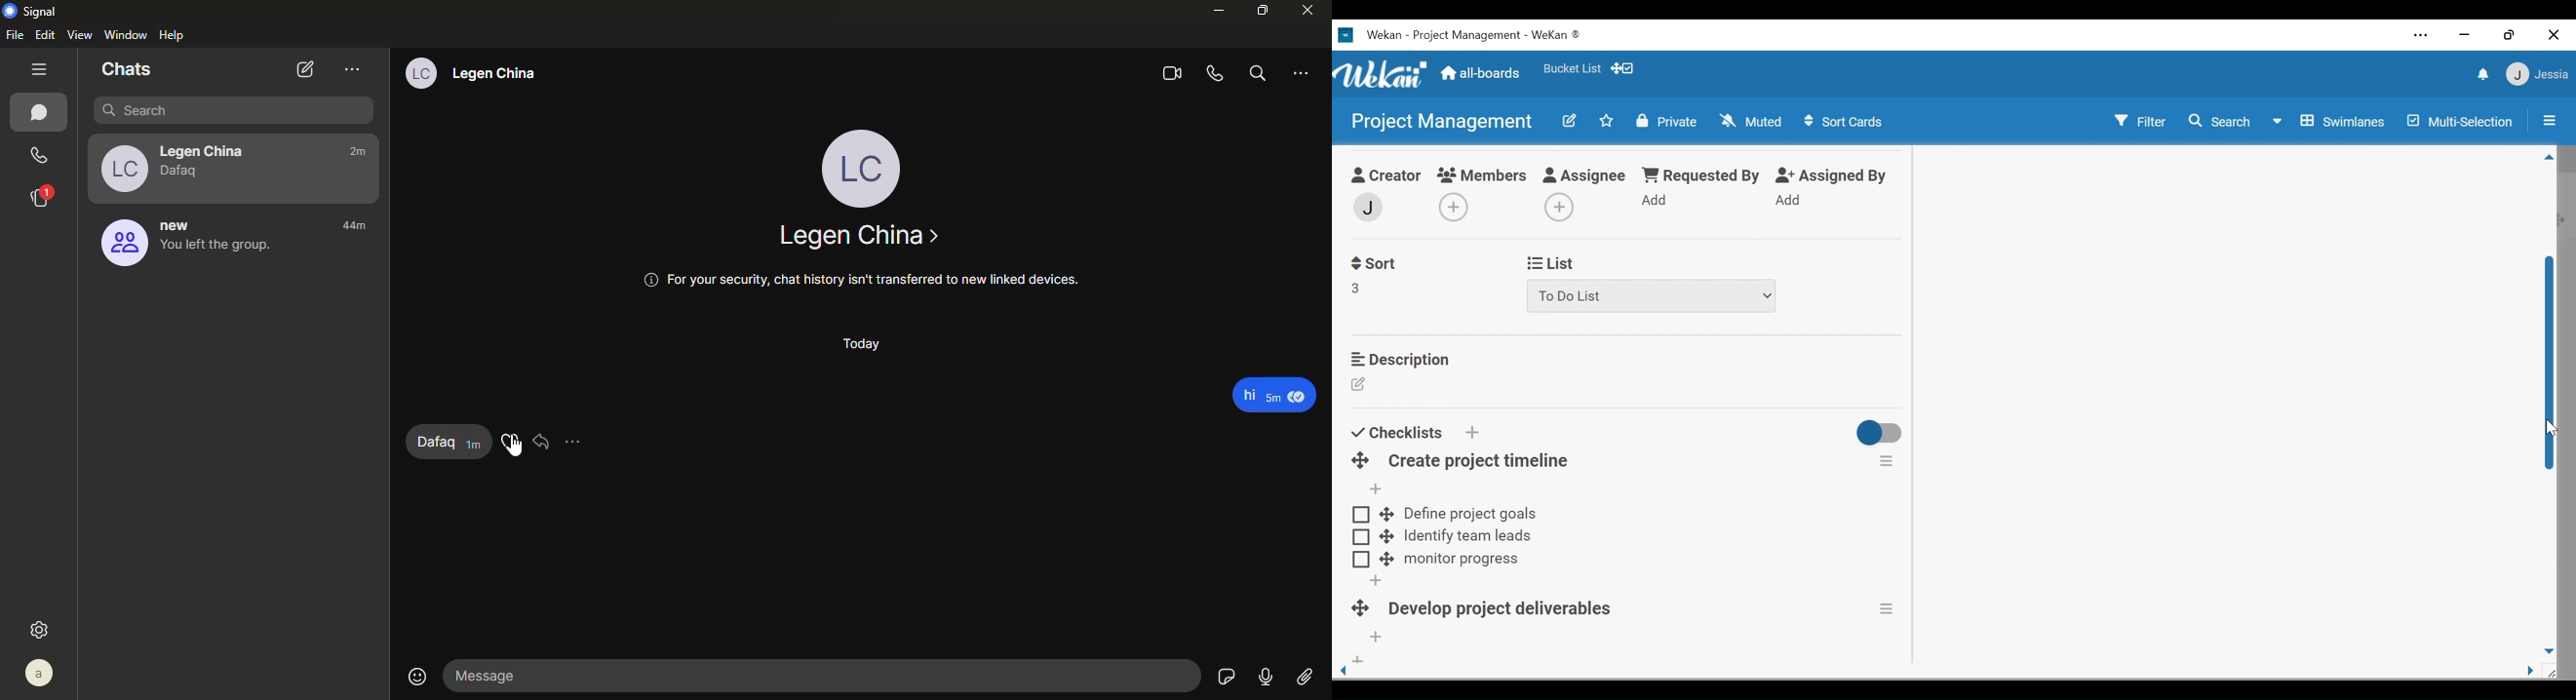  I want to click on search, so click(1255, 73).